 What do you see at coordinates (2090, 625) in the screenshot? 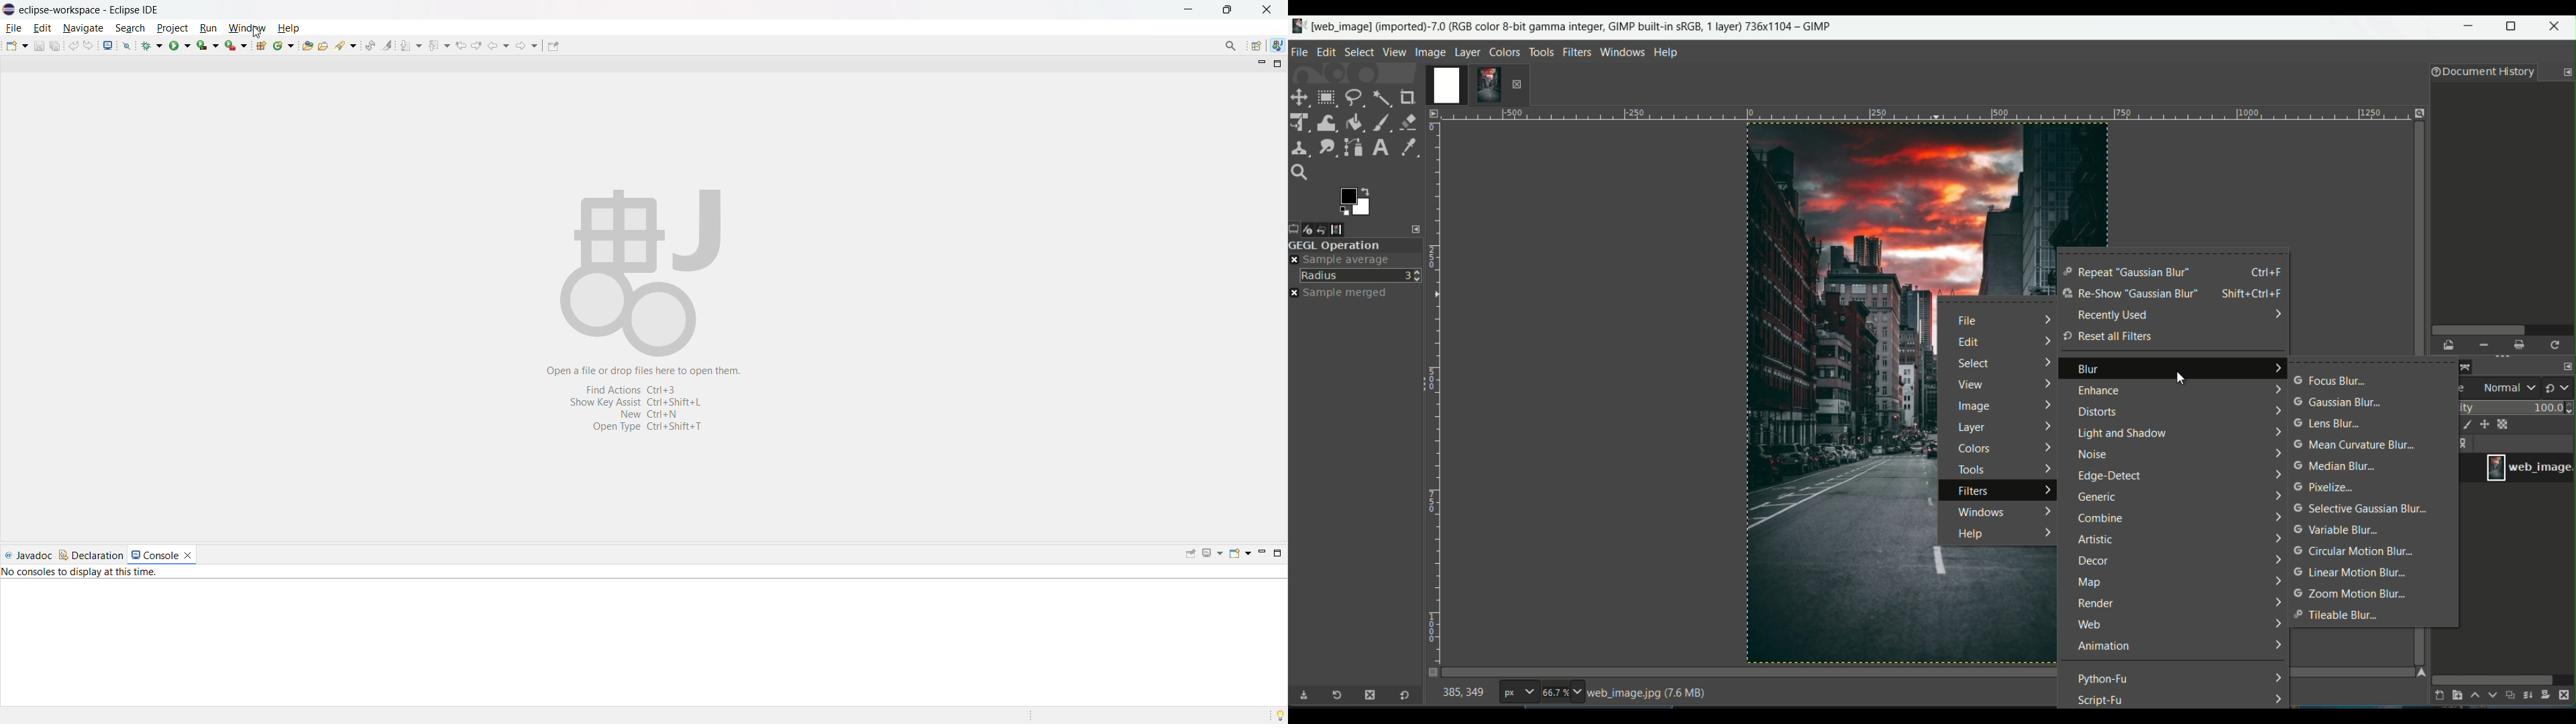
I see `web` at bounding box center [2090, 625].